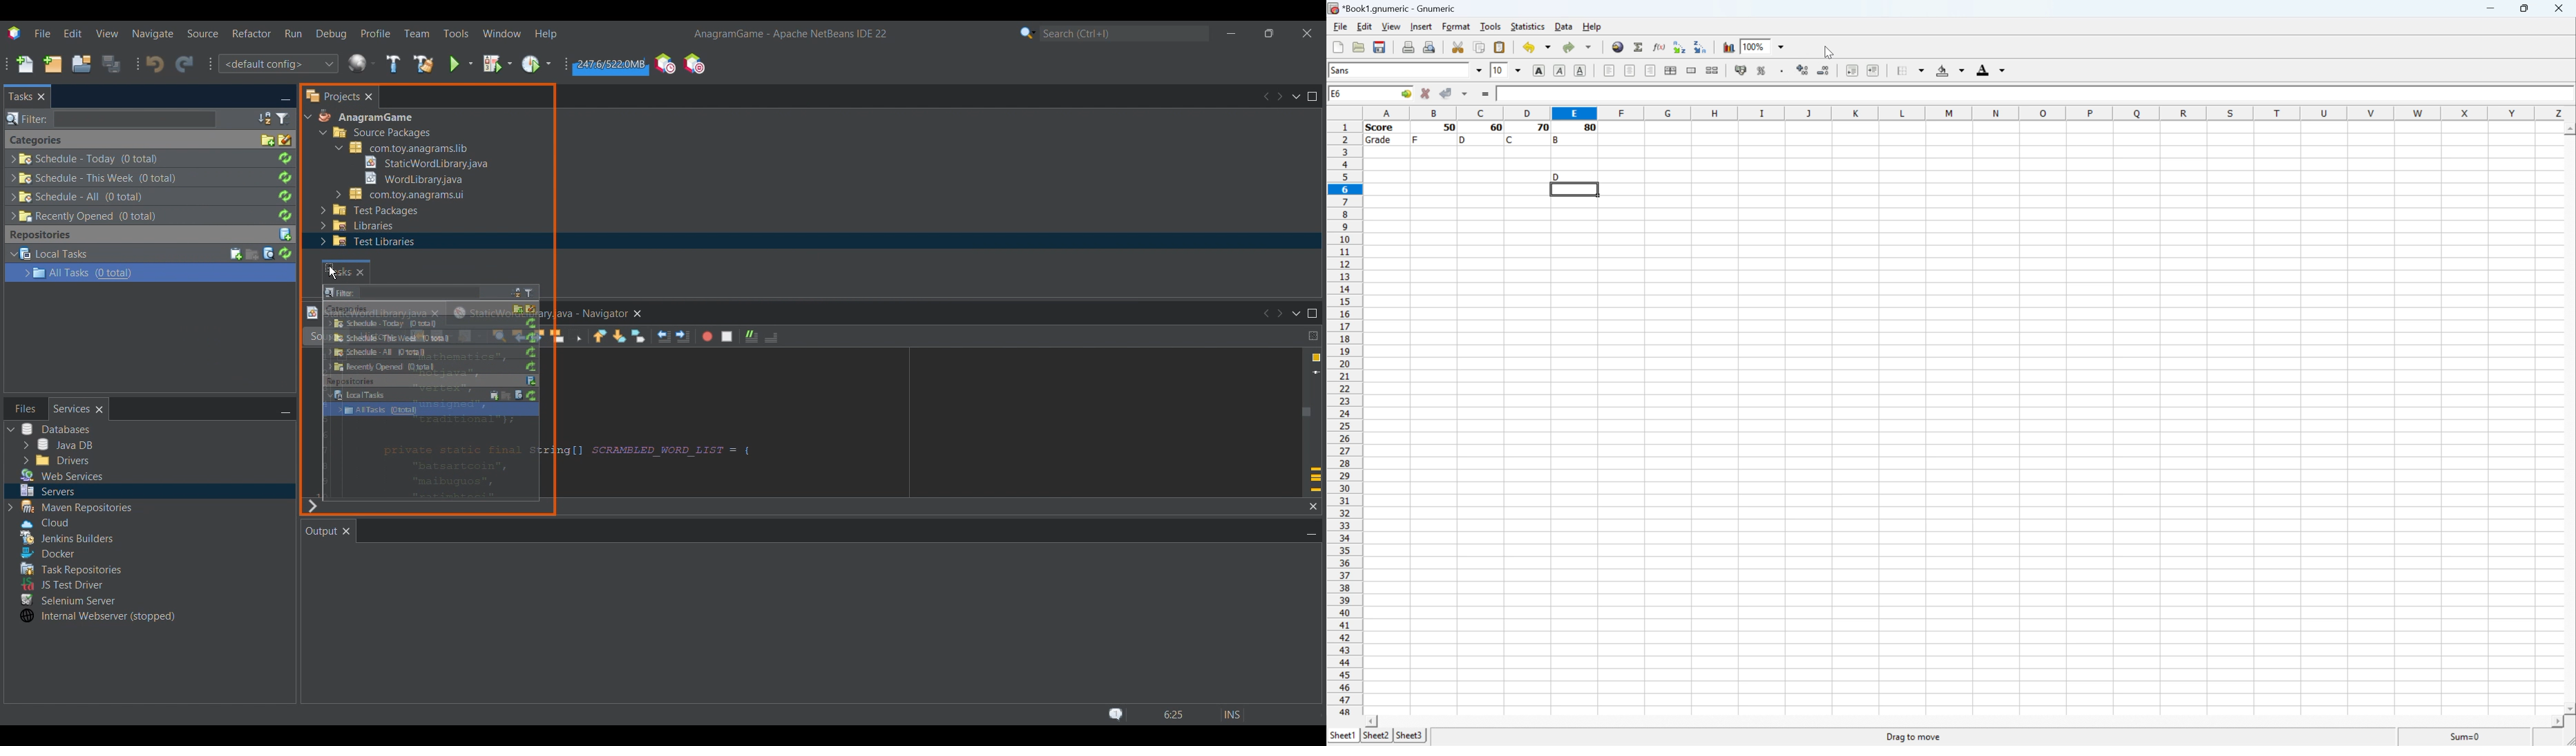  Describe the element at coordinates (2568, 129) in the screenshot. I see `Scroll Up` at that location.